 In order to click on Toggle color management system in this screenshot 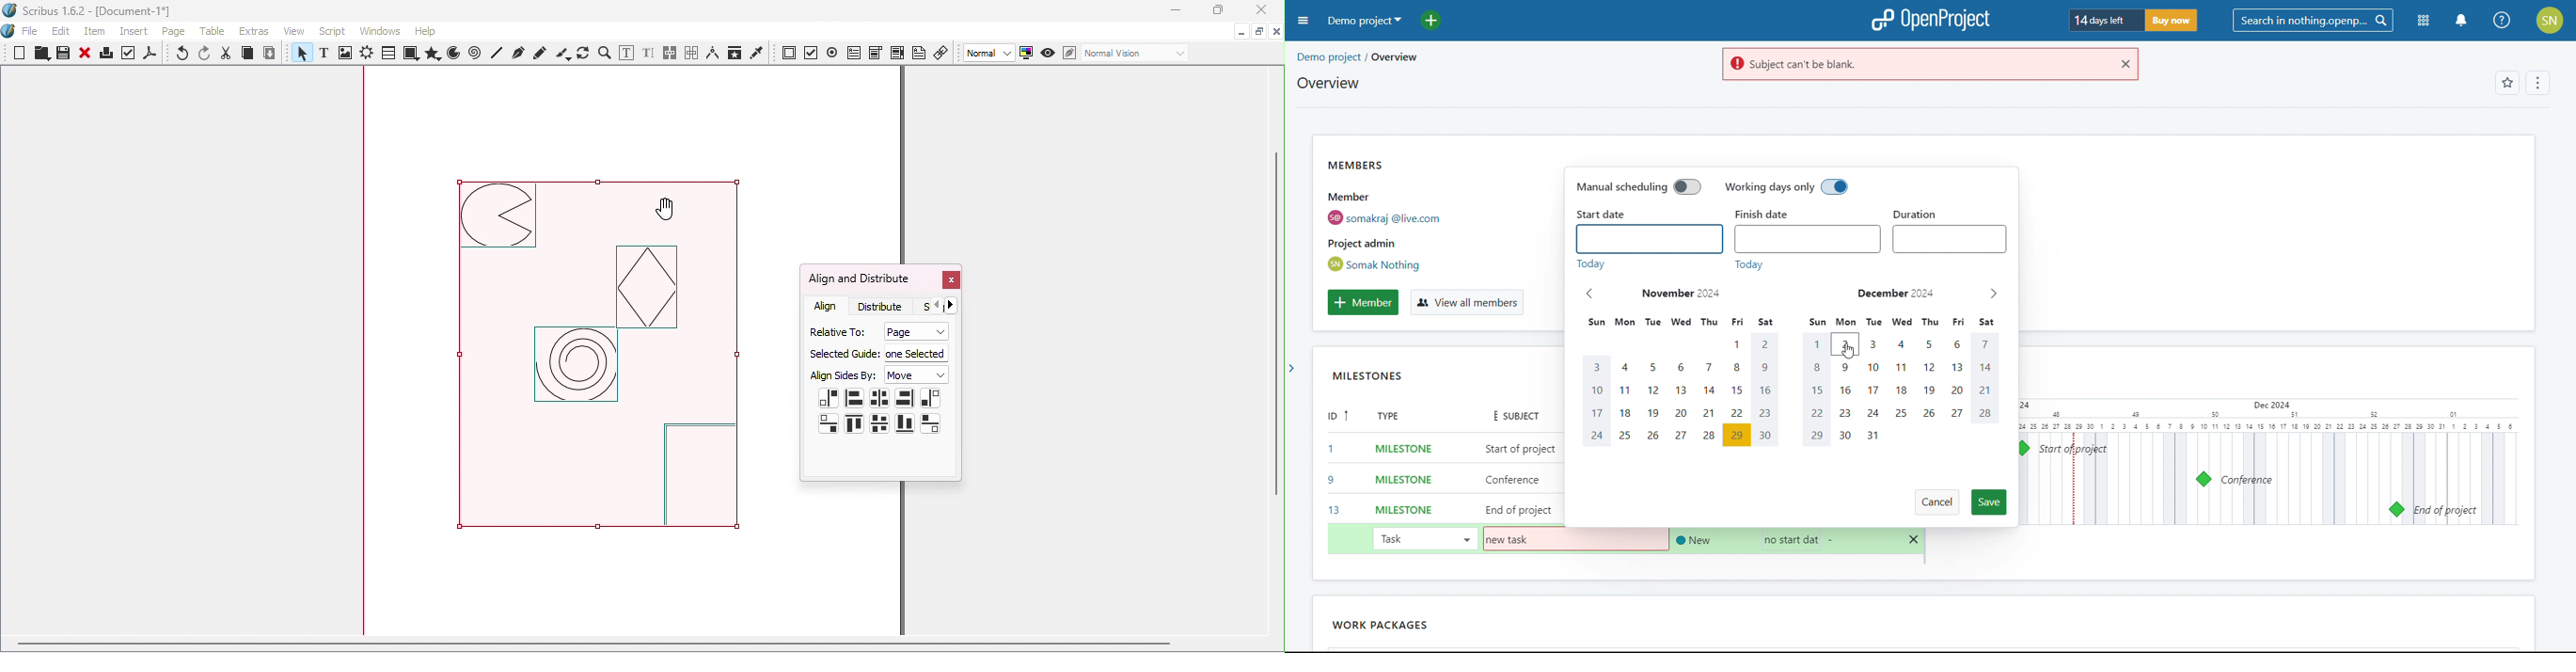, I will do `click(1027, 52)`.